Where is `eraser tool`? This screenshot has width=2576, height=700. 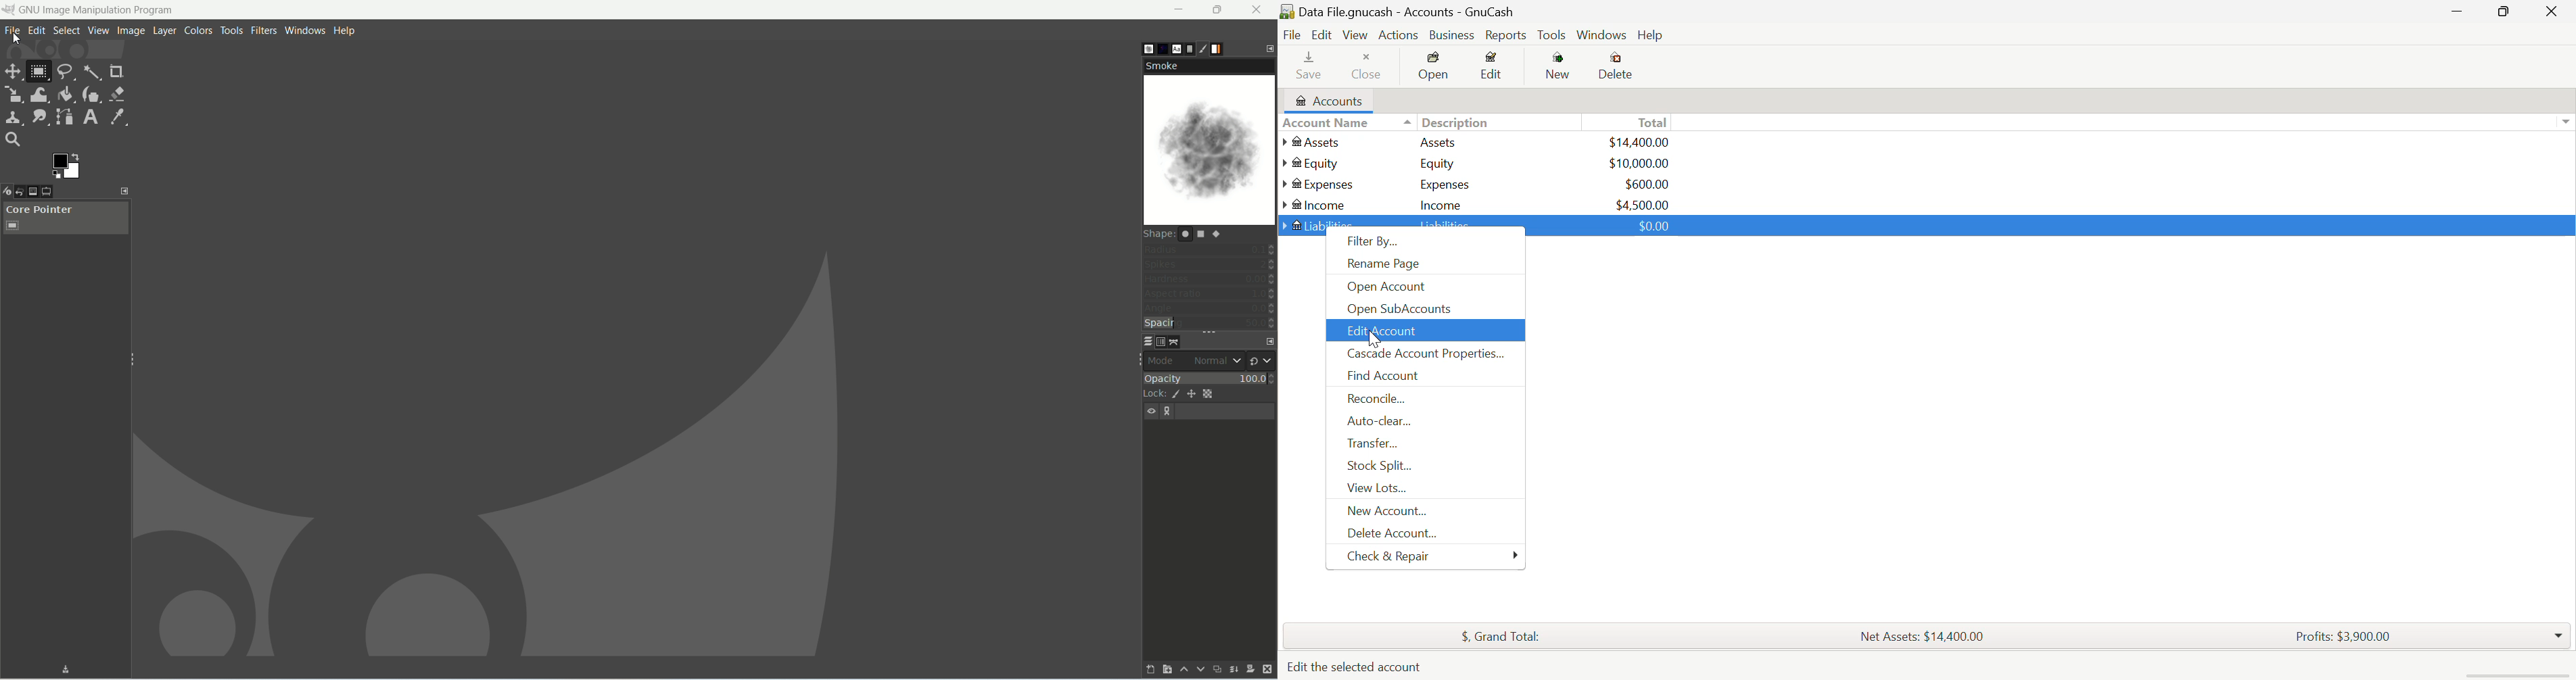
eraser tool is located at coordinates (117, 94).